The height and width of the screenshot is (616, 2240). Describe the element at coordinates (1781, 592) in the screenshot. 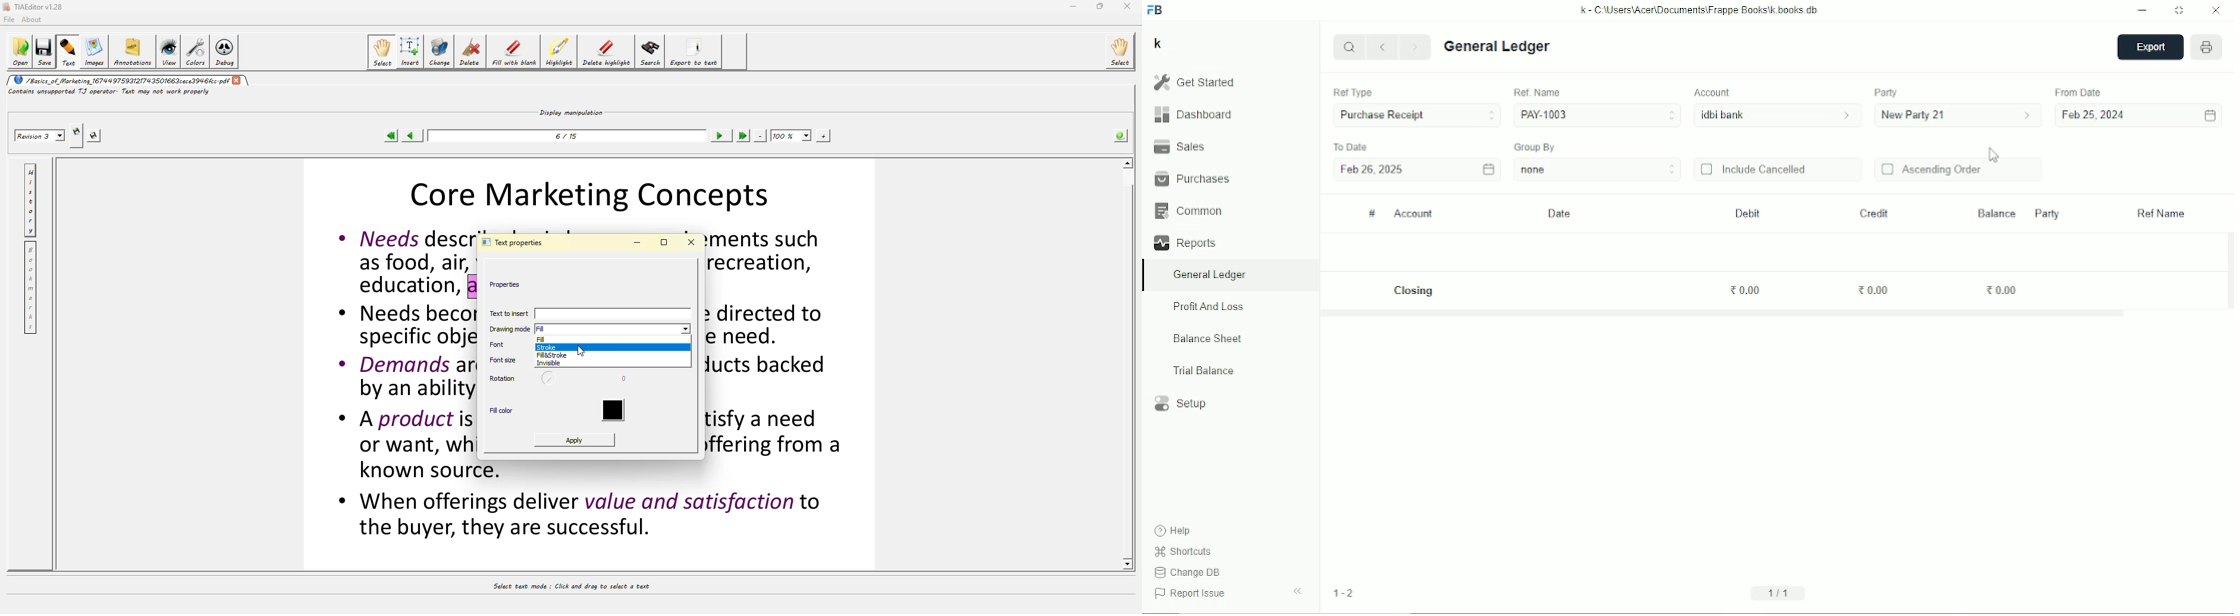

I see `1/1` at that location.